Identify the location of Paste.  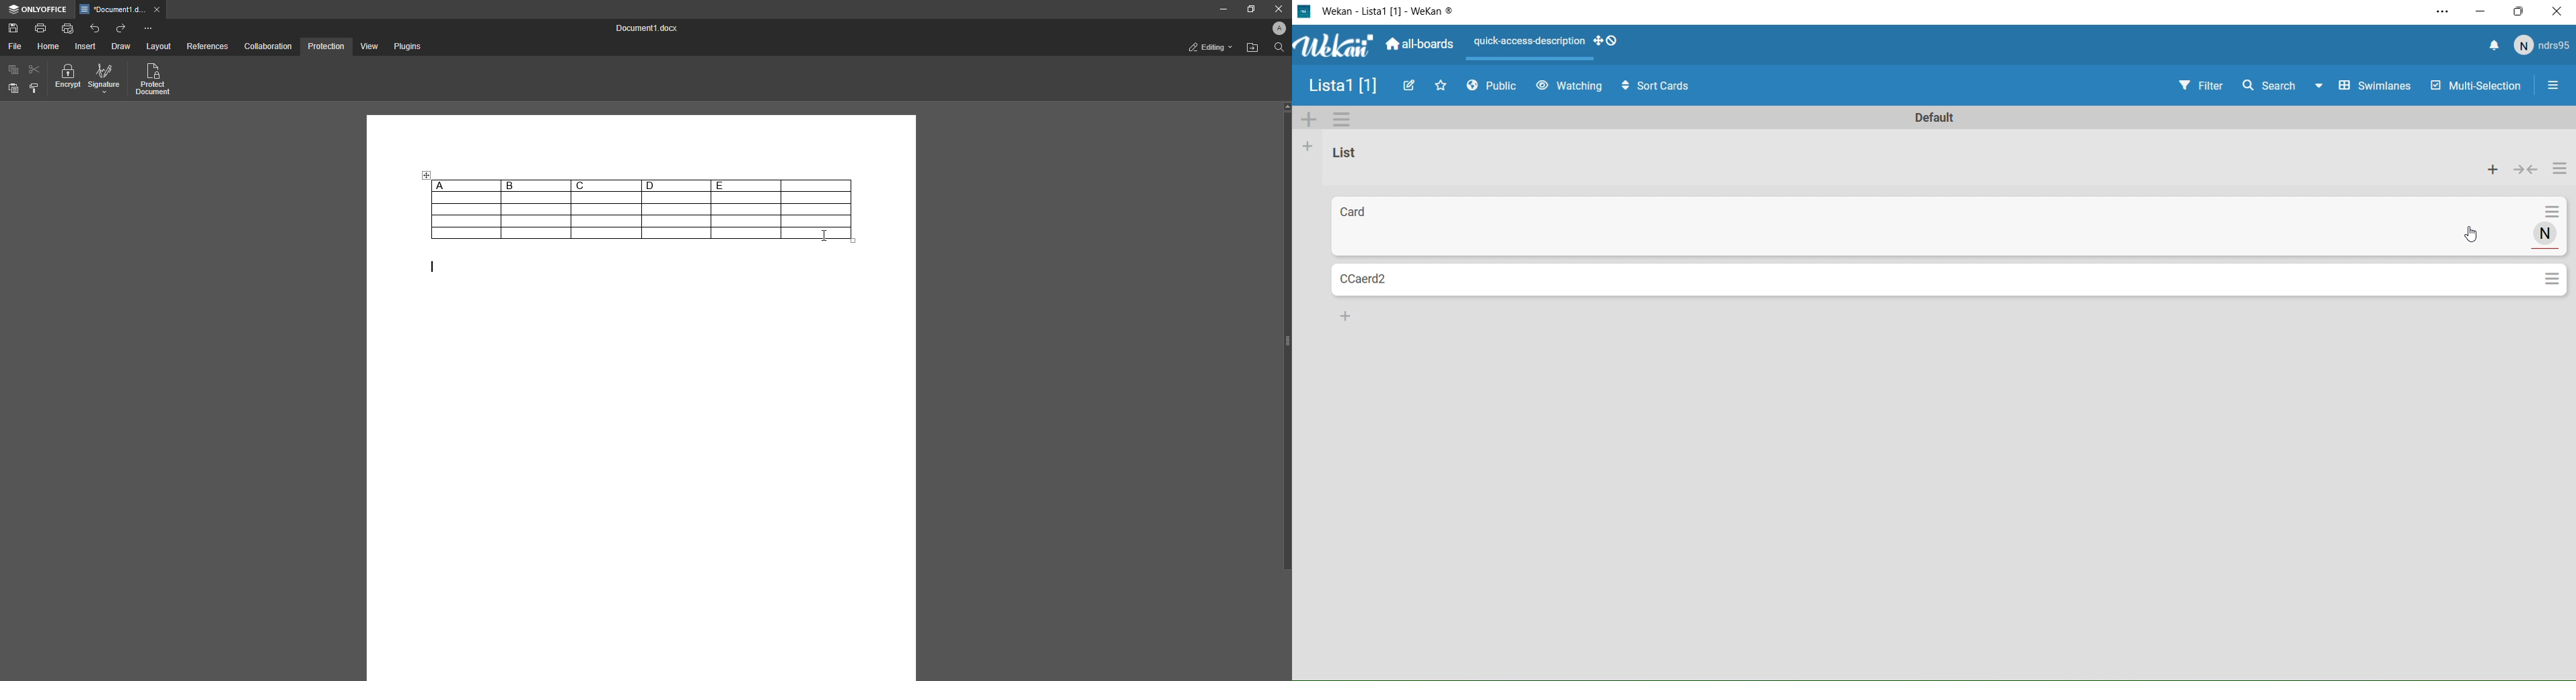
(13, 89).